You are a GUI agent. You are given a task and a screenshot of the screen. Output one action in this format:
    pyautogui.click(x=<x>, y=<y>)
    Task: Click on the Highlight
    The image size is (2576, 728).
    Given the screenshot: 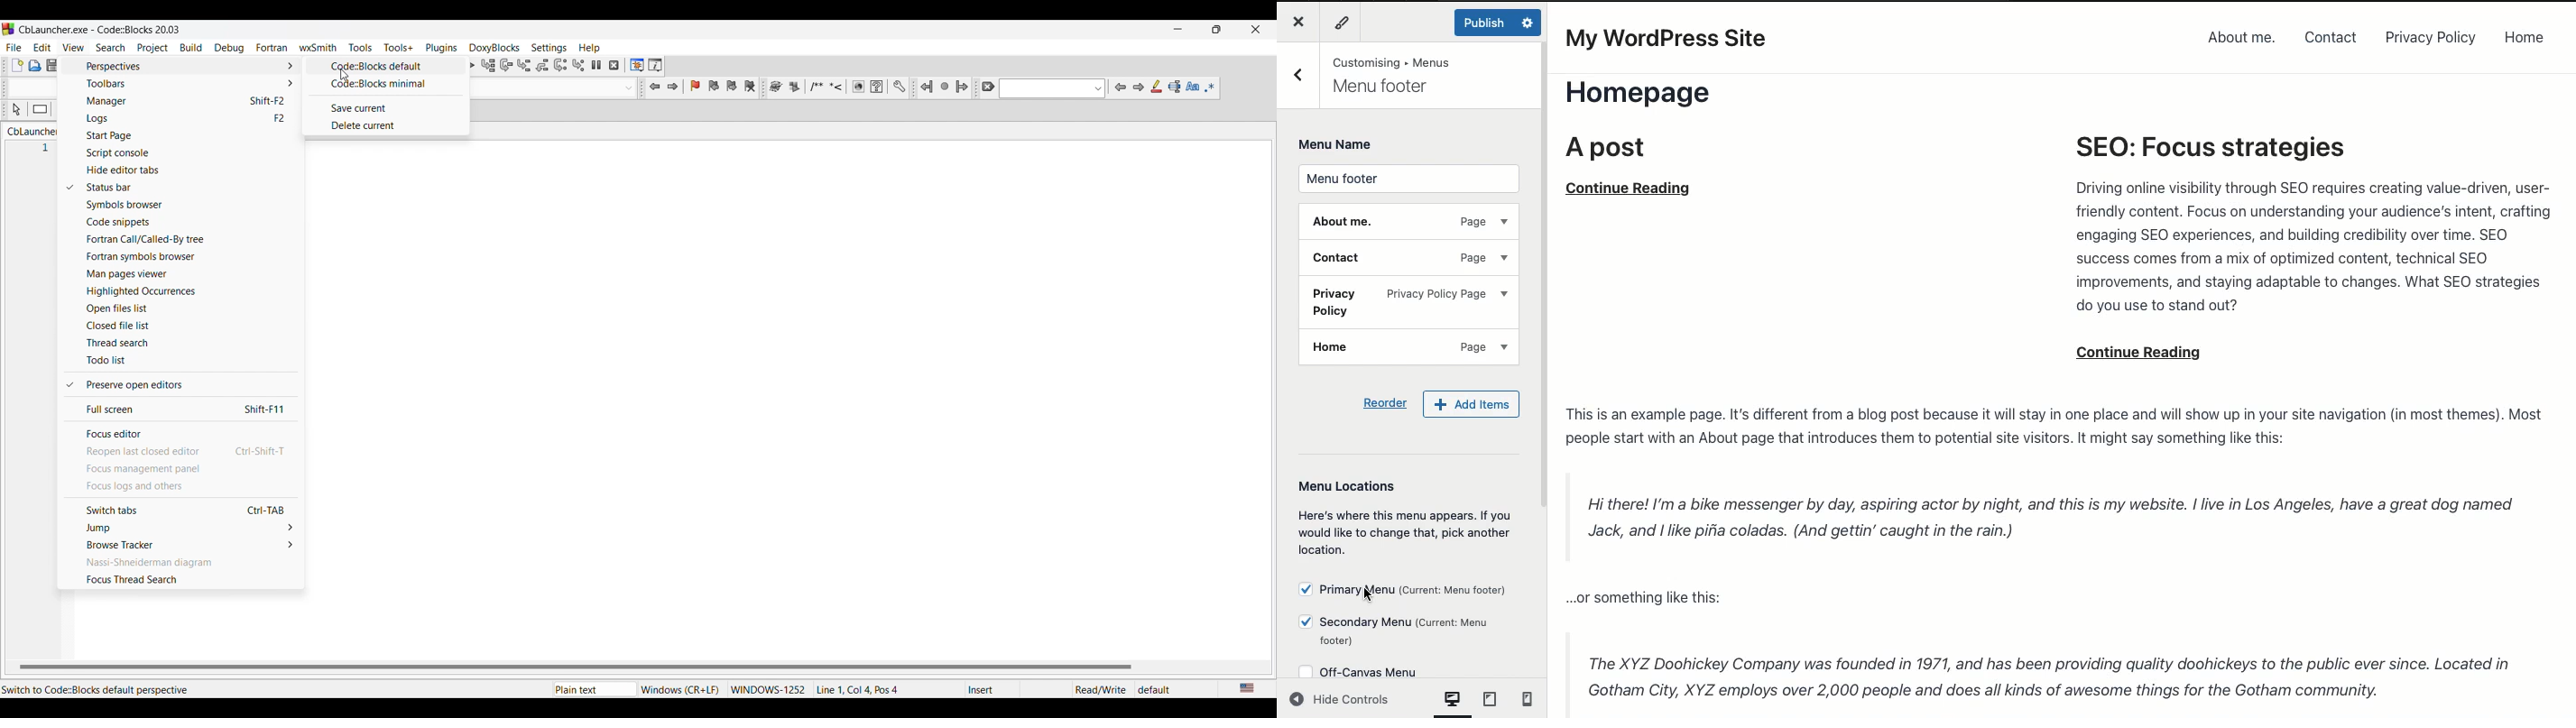 What is the action you would take?
    pyautogui.click(x=1156, y=86)
    